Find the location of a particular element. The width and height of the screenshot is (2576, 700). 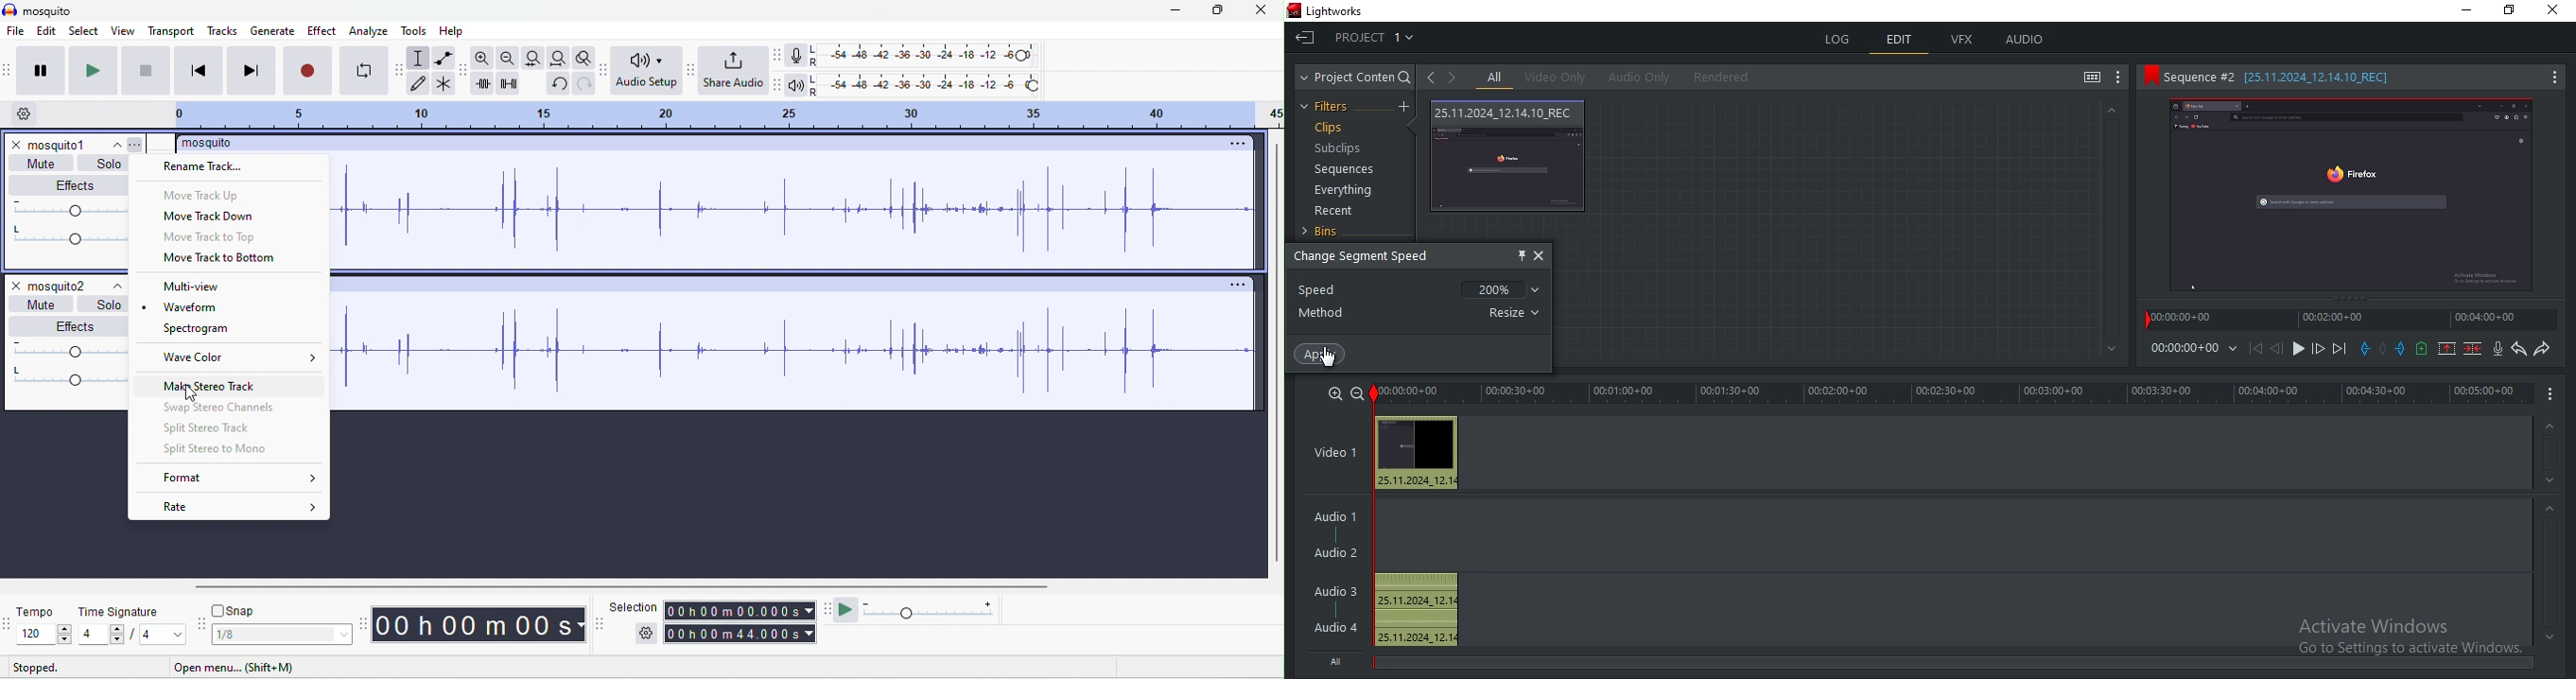

recording level is located at coordinates (922, 55).